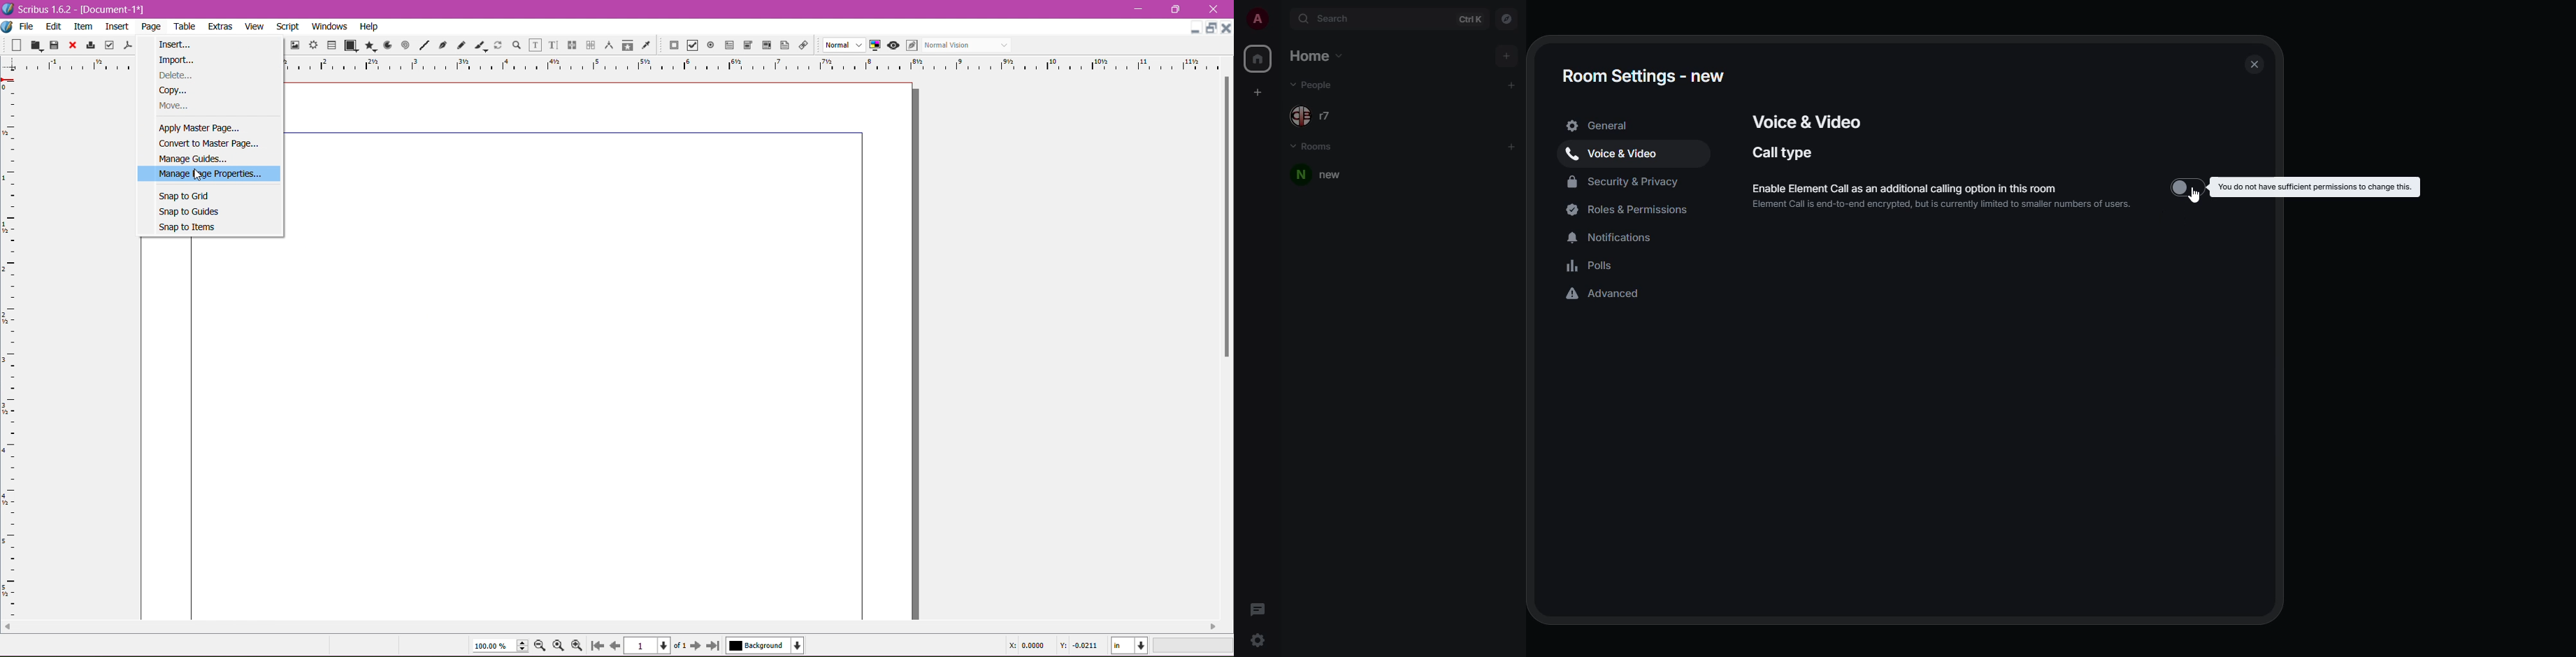  What do you see at coordinates (628, 45) in the screenshot?
I see `Copy Item Properties` at bounding box center [628, 45].